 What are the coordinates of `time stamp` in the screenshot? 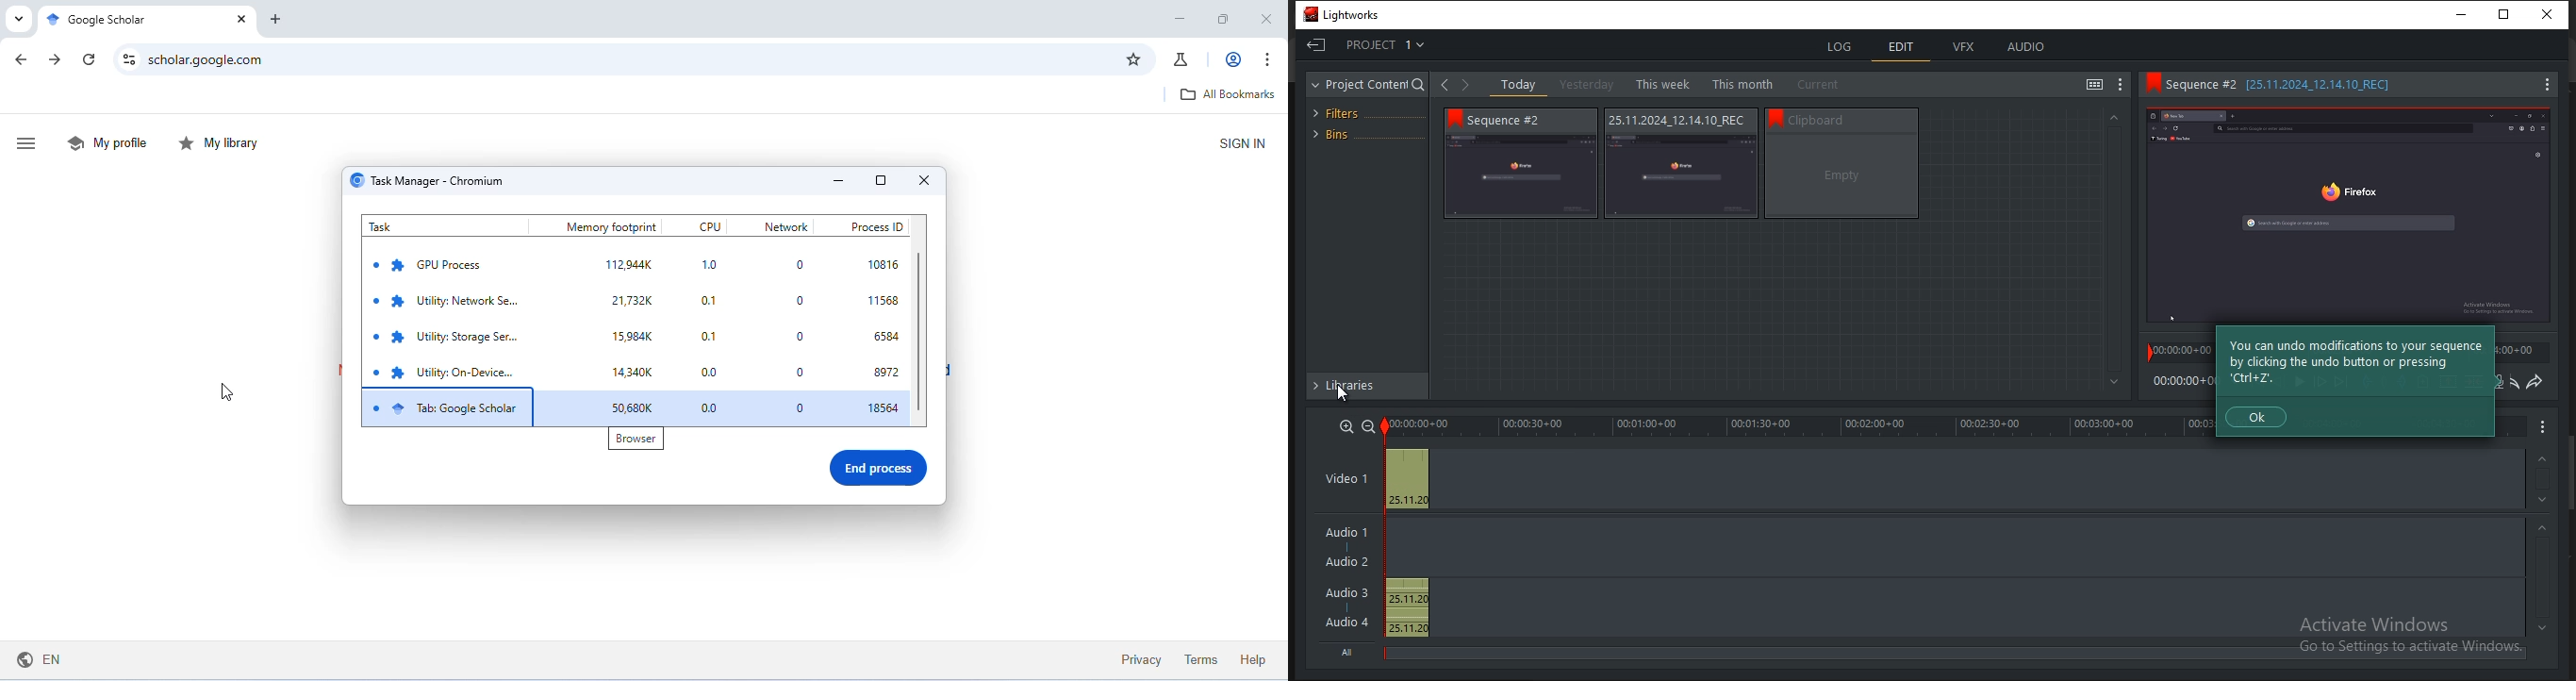 It's located at (2522, 353).